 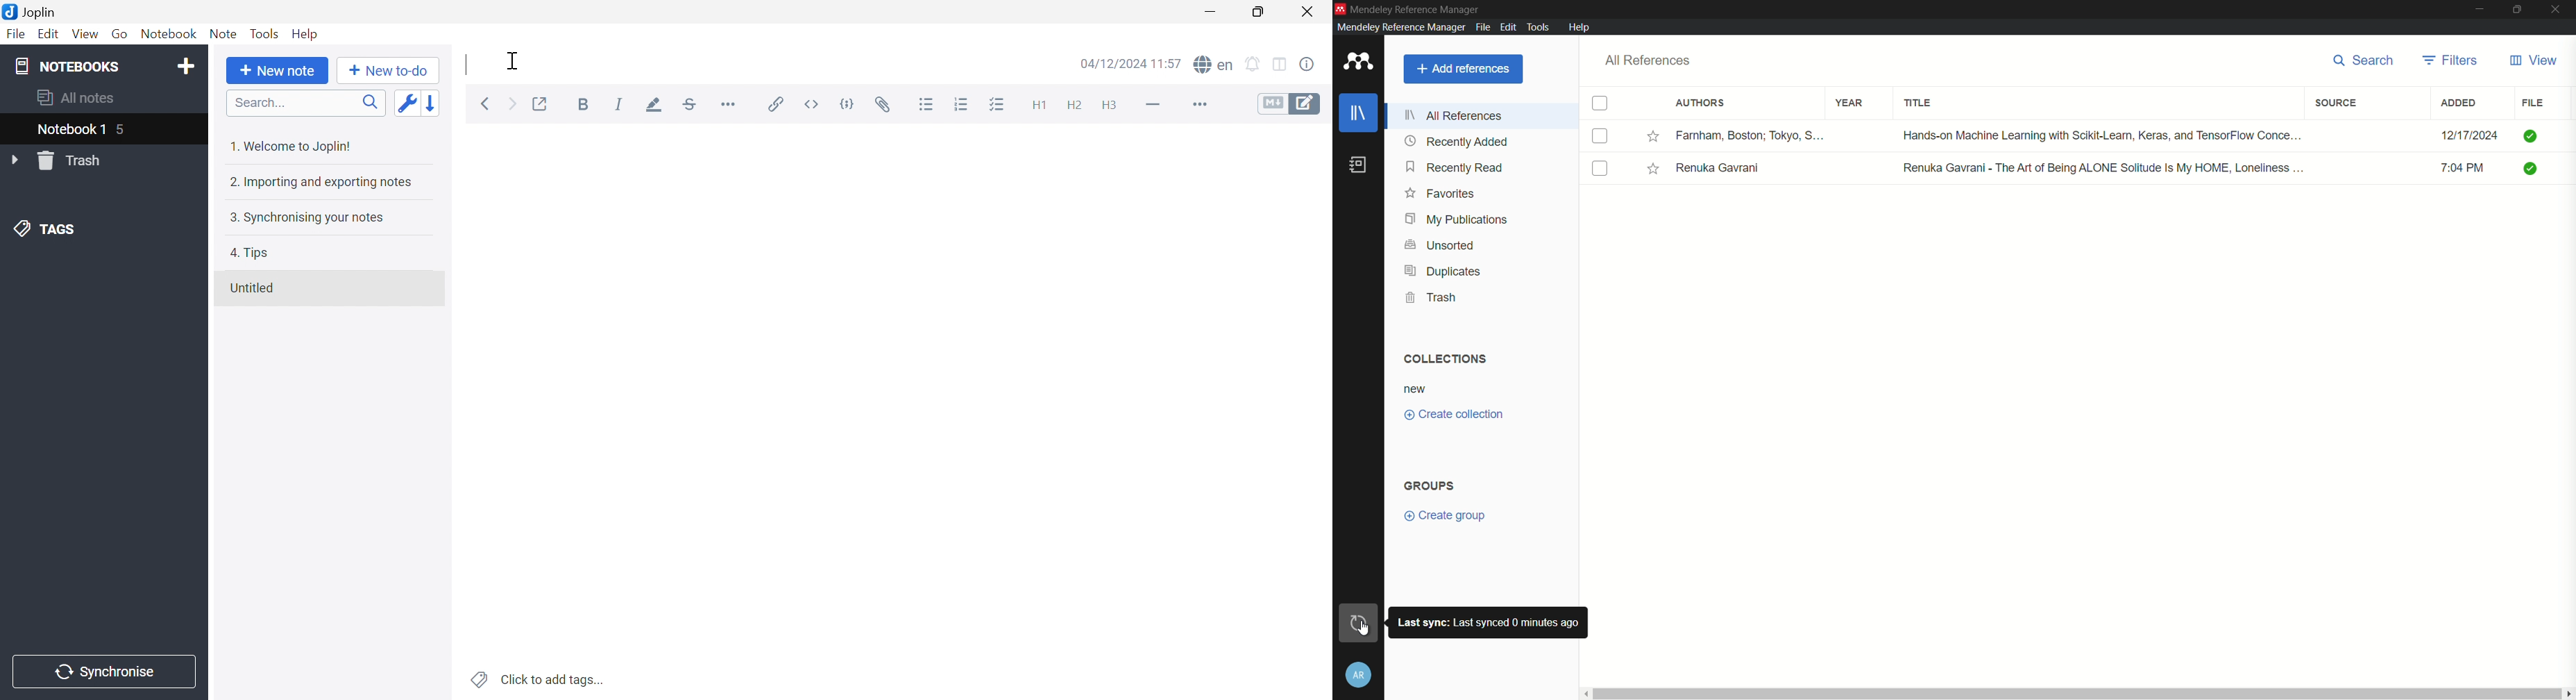 What do you see at coordinates (2517, 9) in the screenshot?
I see `maximize` at bounding box center [2517, 9].